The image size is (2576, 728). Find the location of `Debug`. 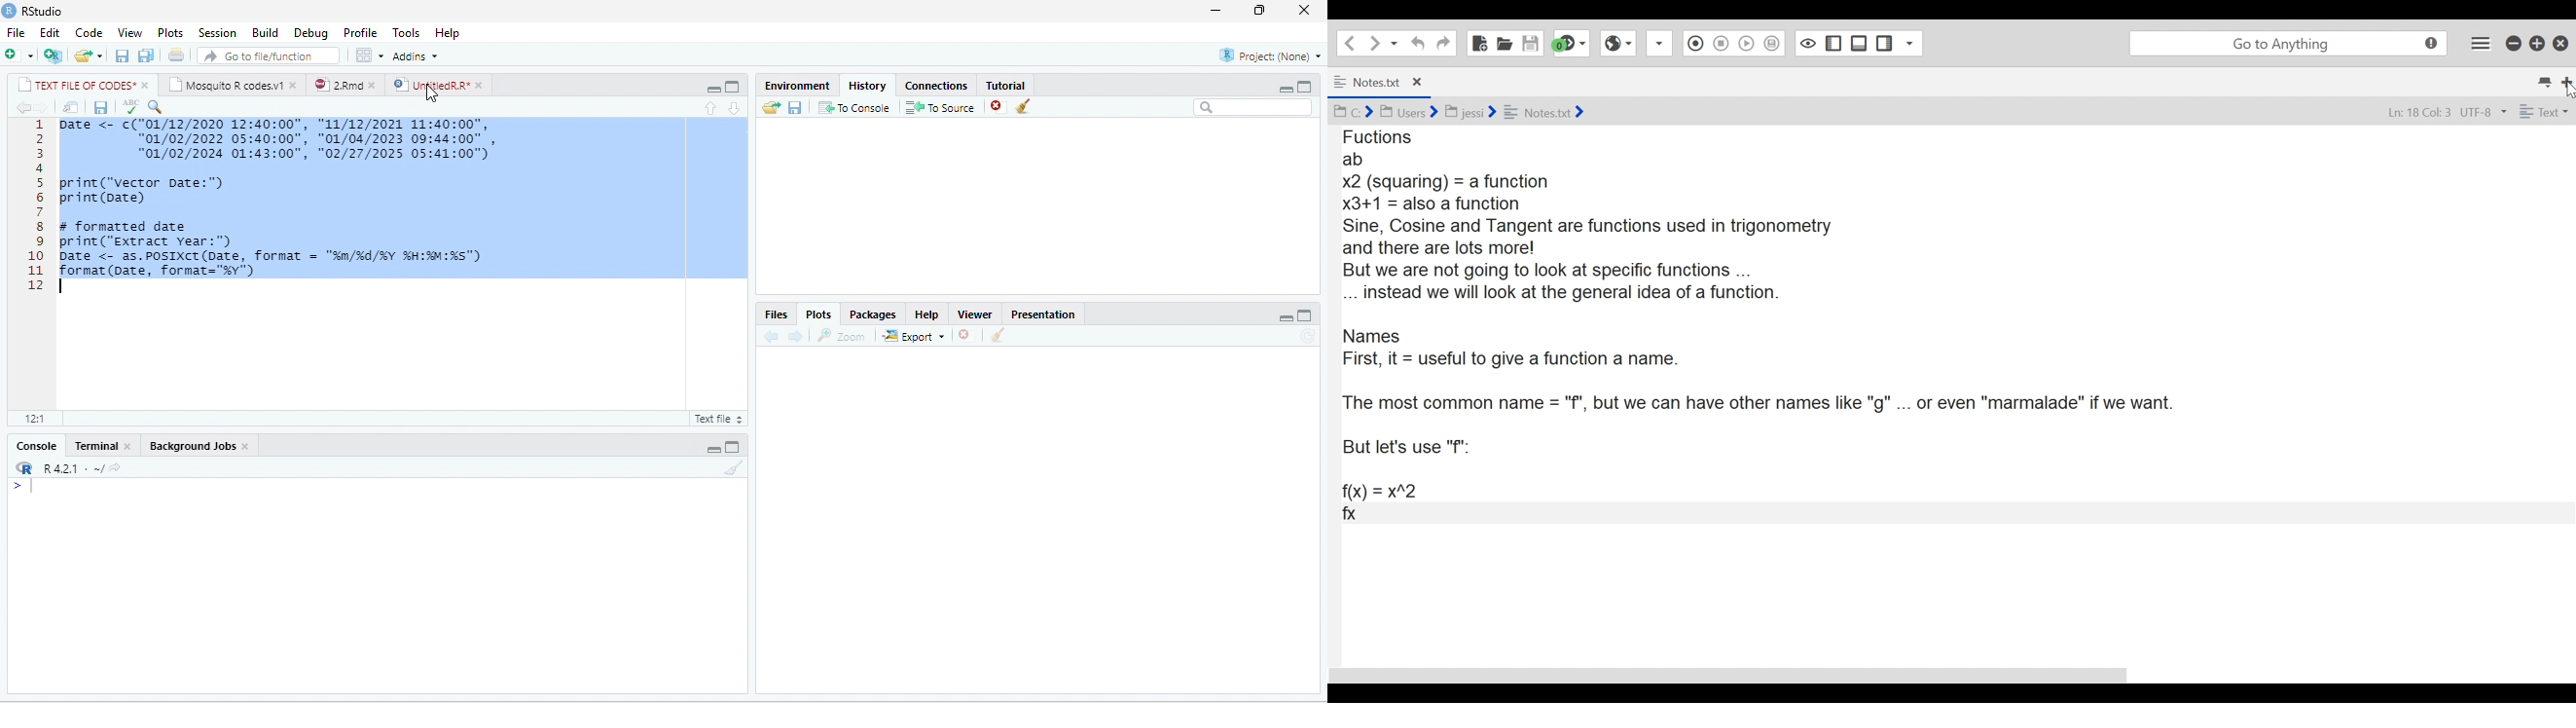

Debug is located at coordinates (312, 33).